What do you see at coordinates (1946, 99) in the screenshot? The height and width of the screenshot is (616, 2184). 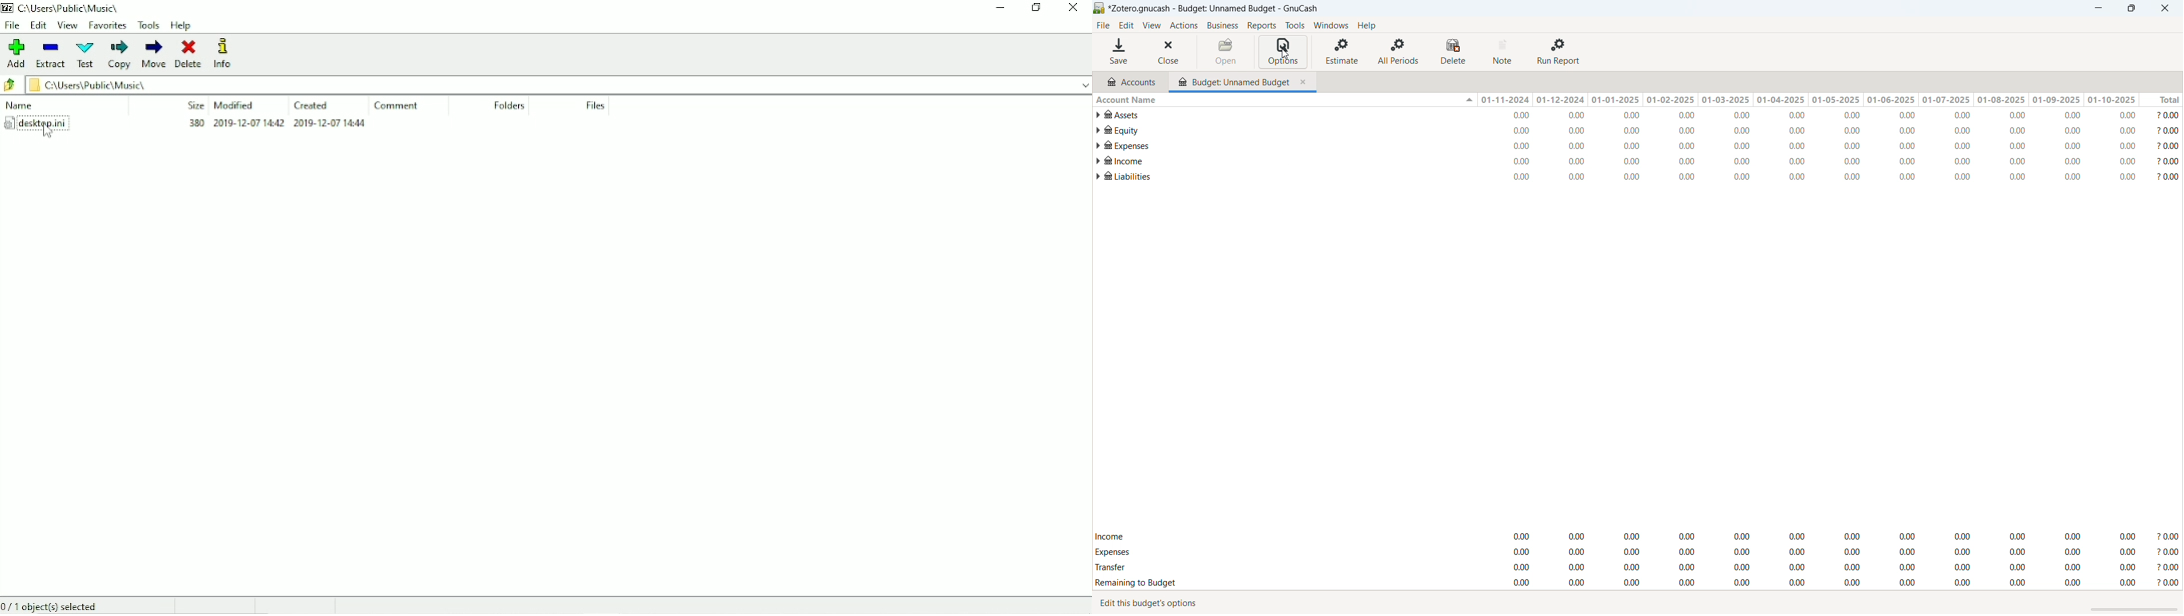 I see `01-07-2025` at bounding box center [1946, 99].